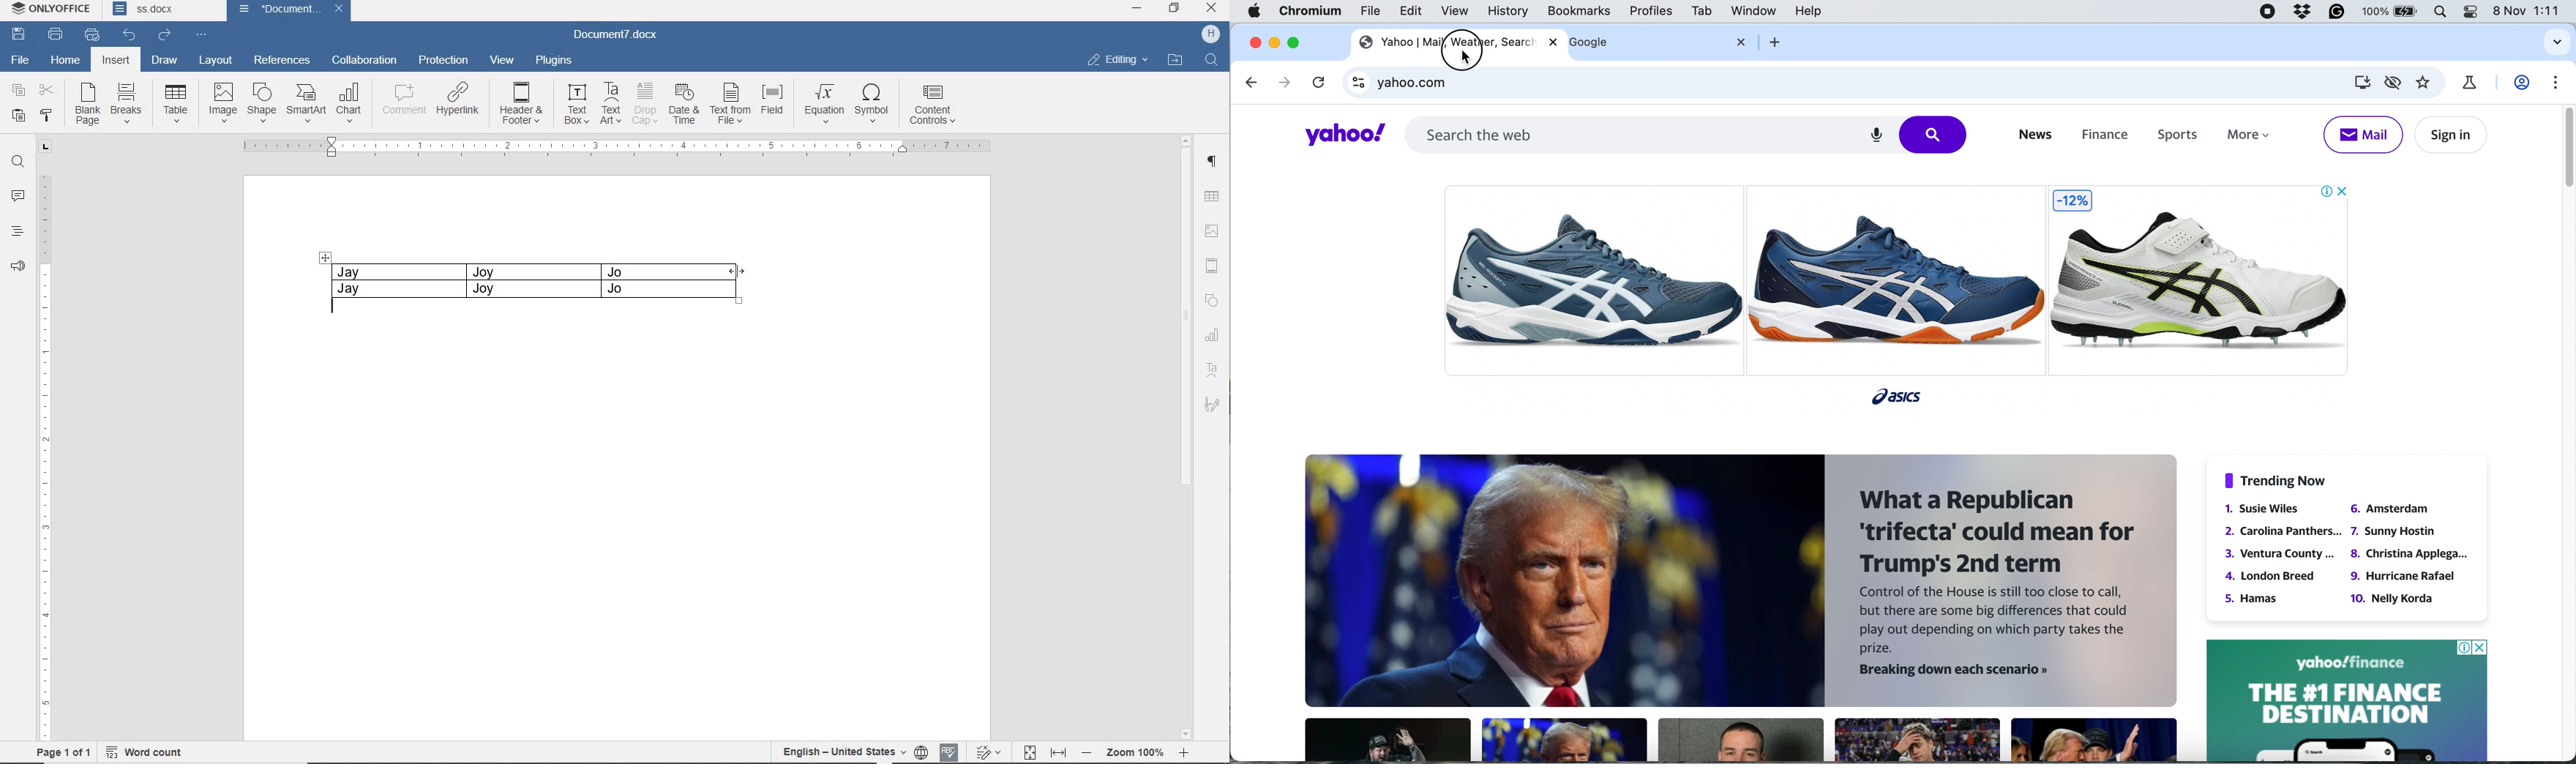 The height and width of the screenshot is (784, 2576). I want to click on RULER, so click(45, 459).